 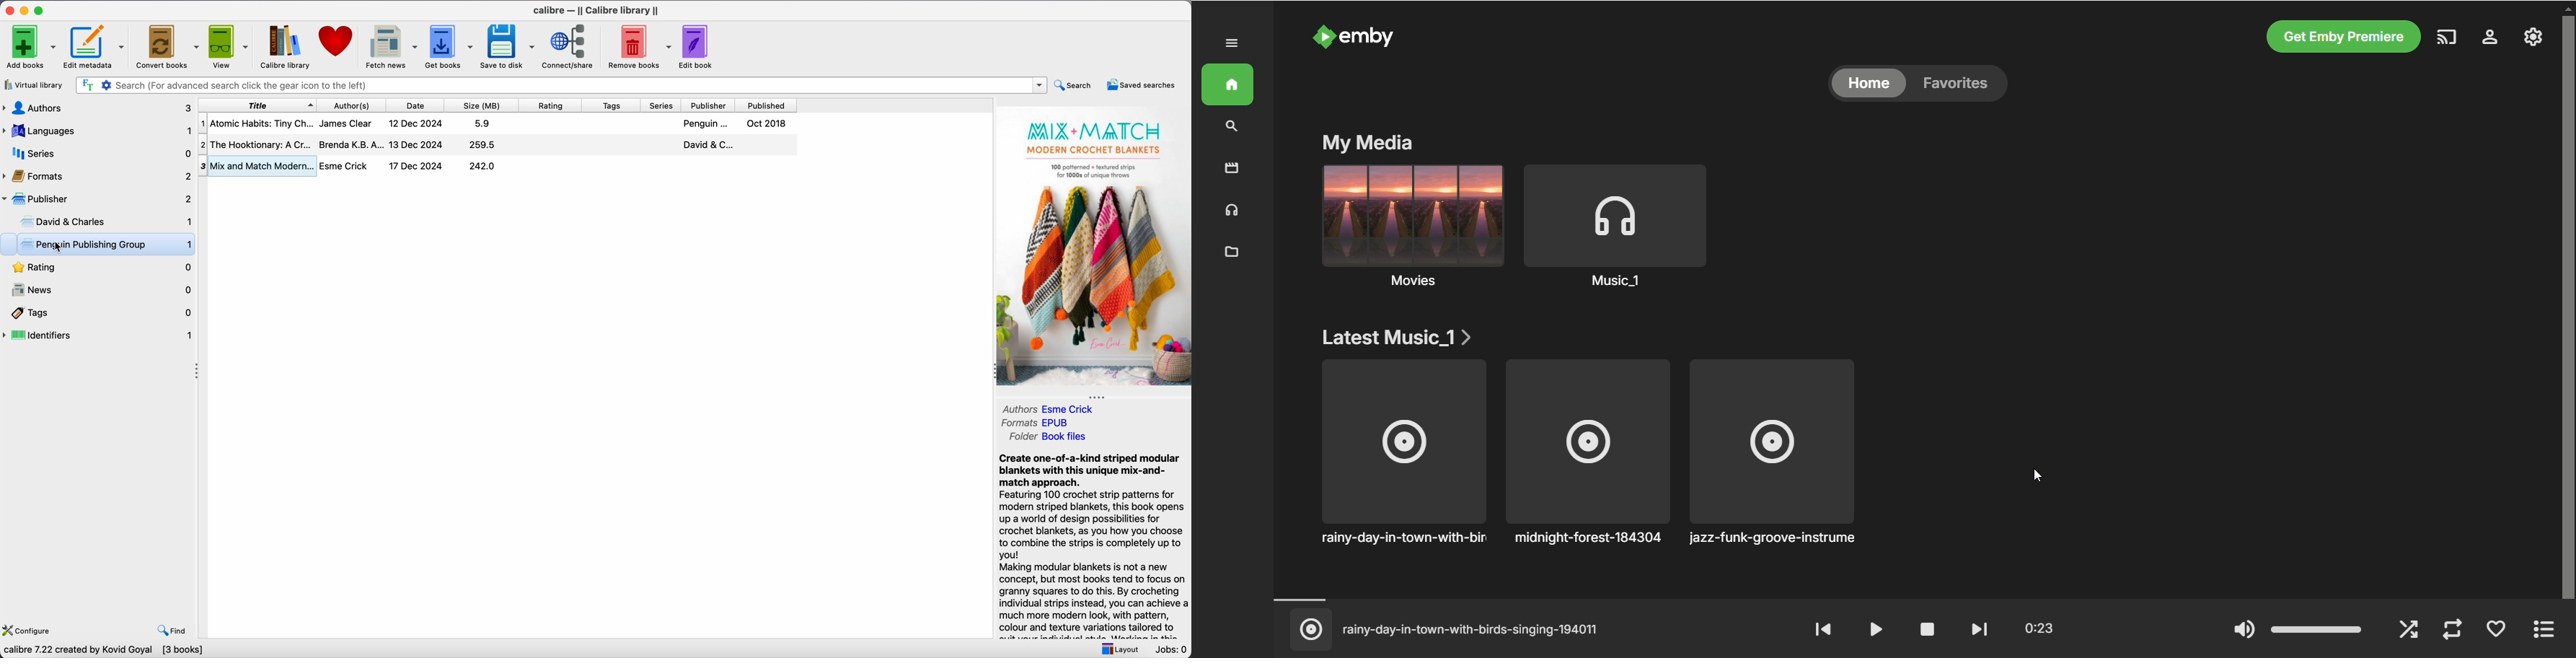 I want to click on saved searches, so click(x=1141, y=84).